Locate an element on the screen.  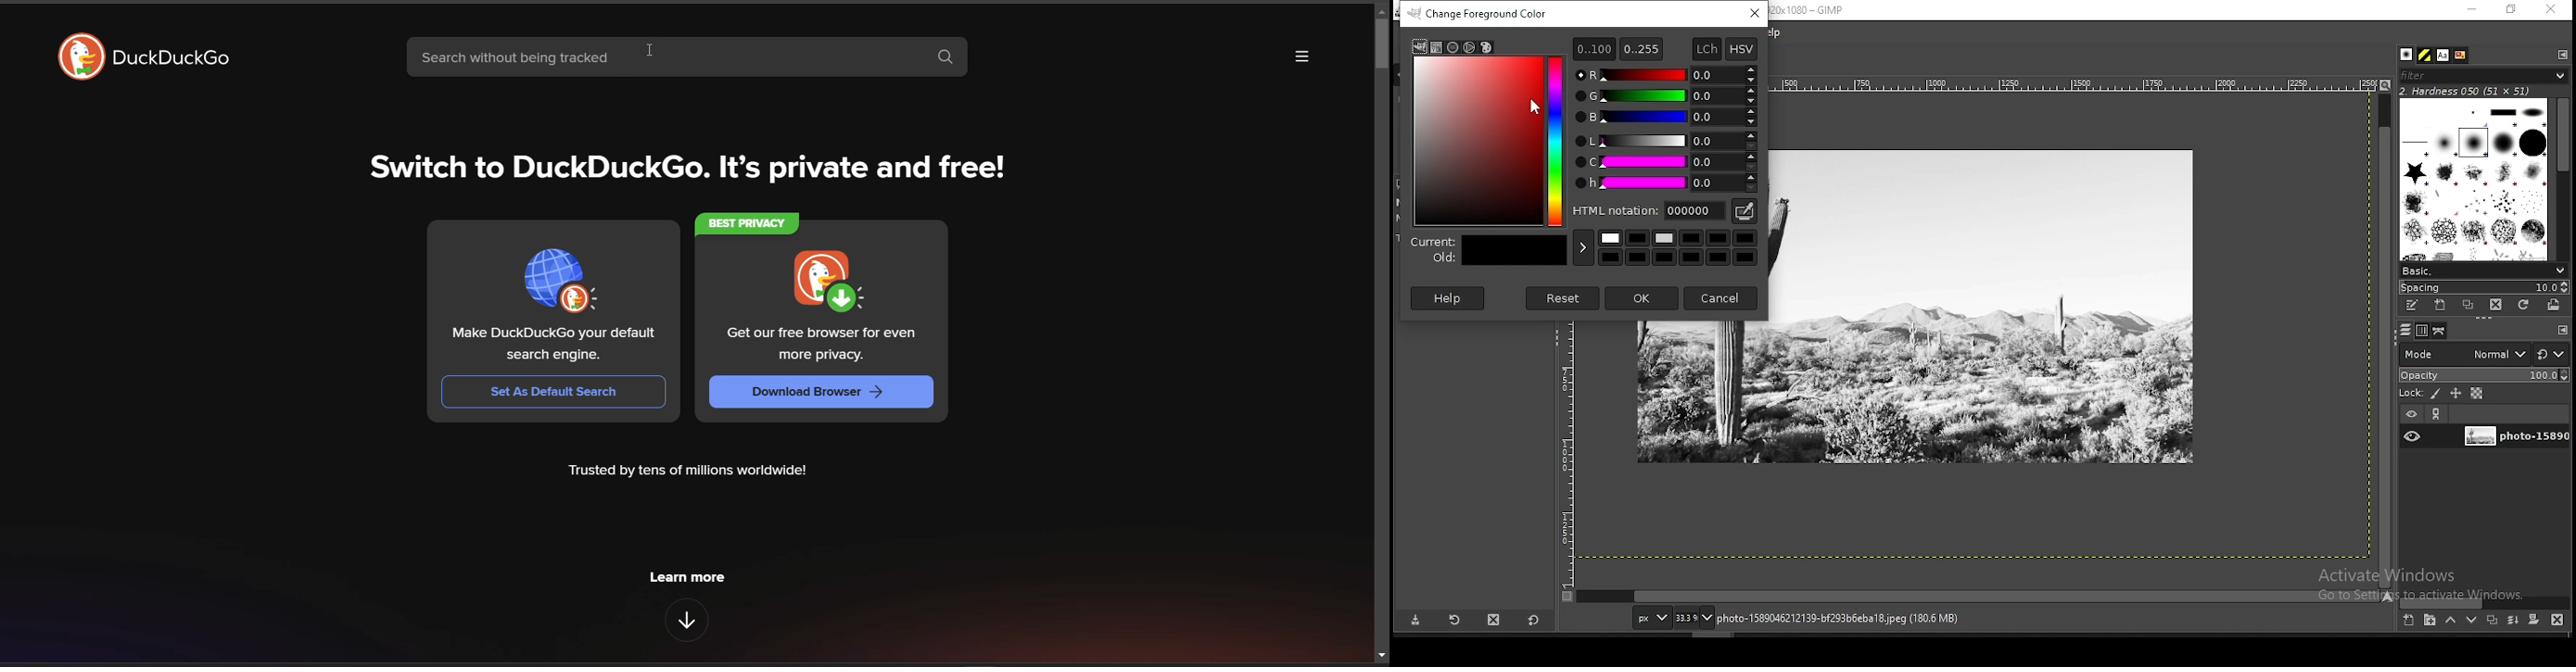
logo is located at coordinates (565, 279).